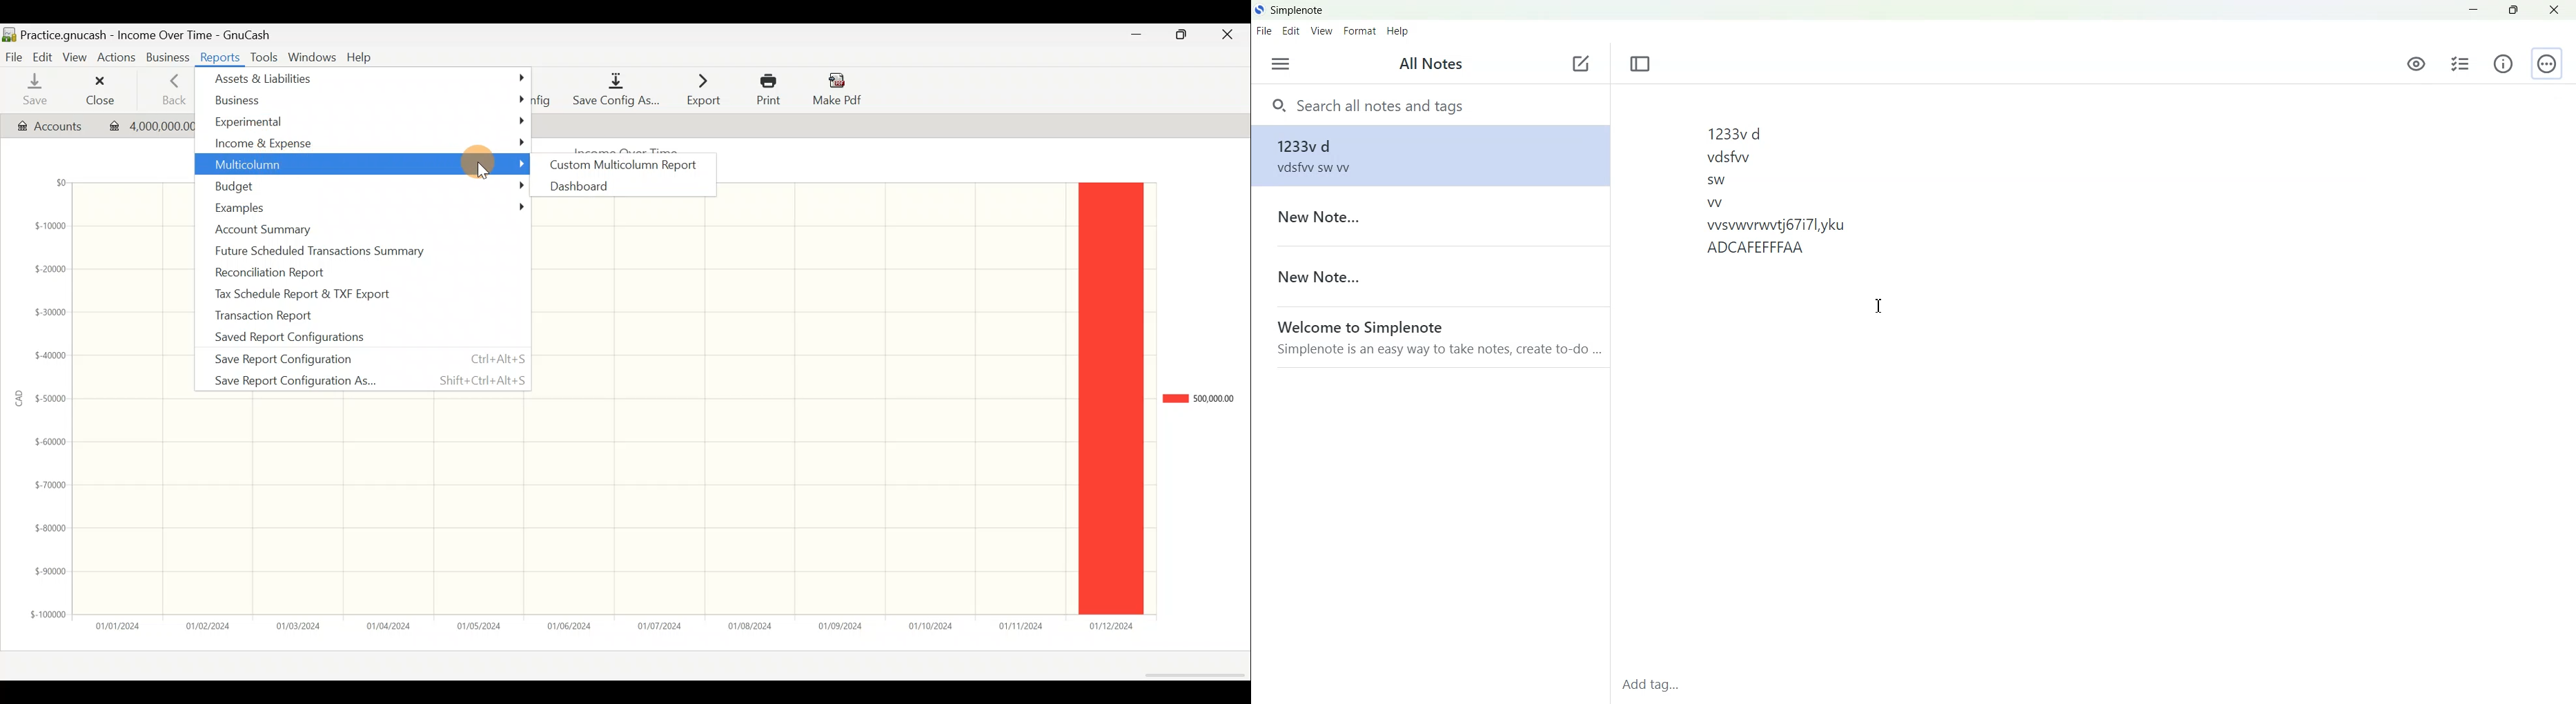 The image size is (2576, 728). Describe the element at coordinates (366, 97) in the screenshot. I see `Business` at that location.